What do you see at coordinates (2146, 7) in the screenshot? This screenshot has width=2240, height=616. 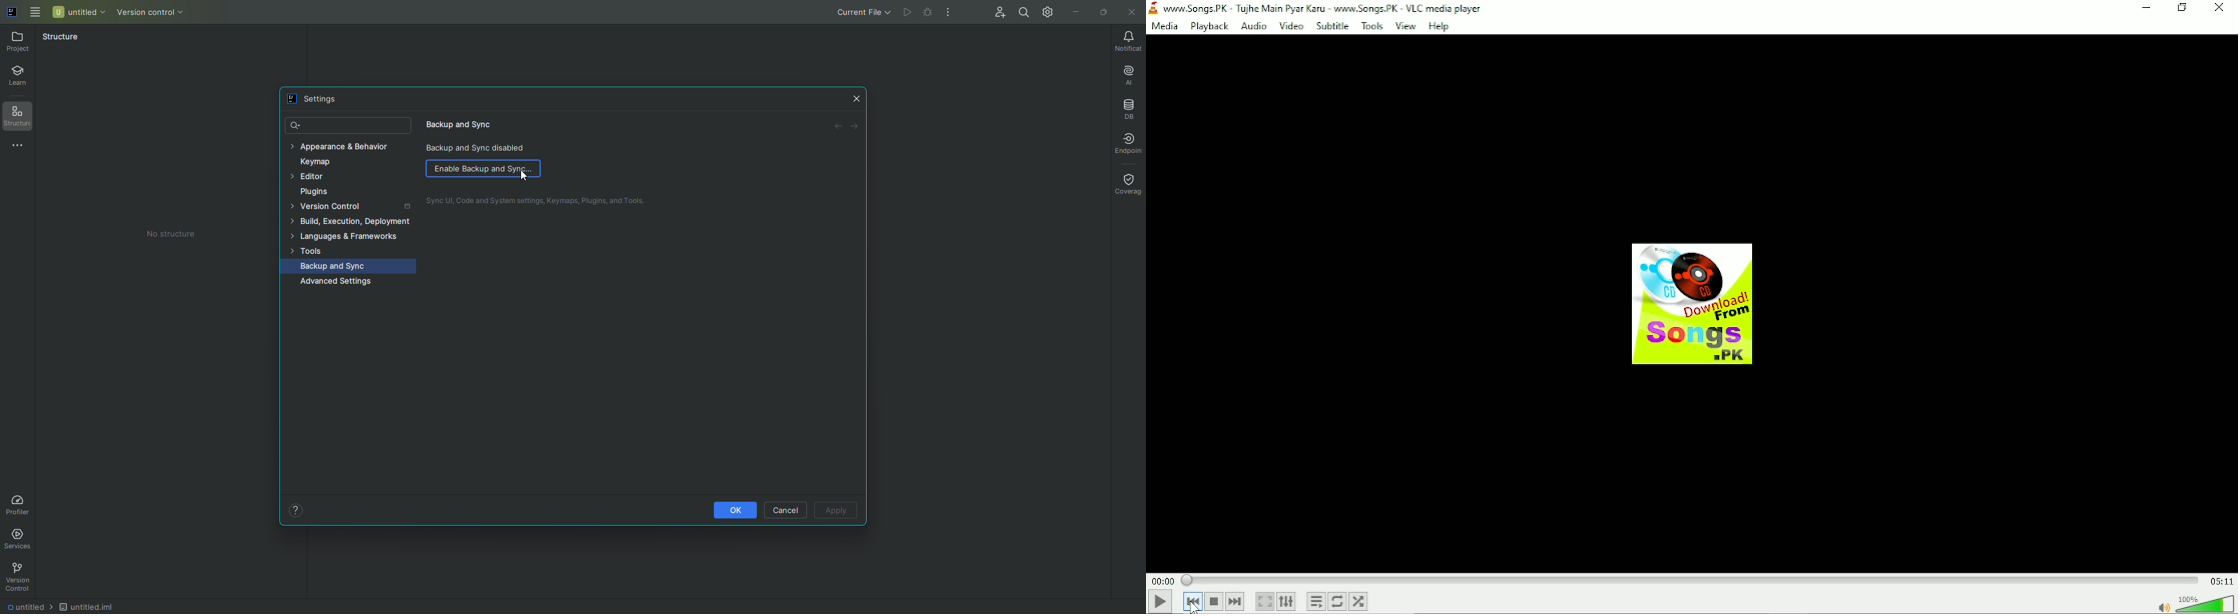 I see `Minimize` at bounding box center [2146, 7].